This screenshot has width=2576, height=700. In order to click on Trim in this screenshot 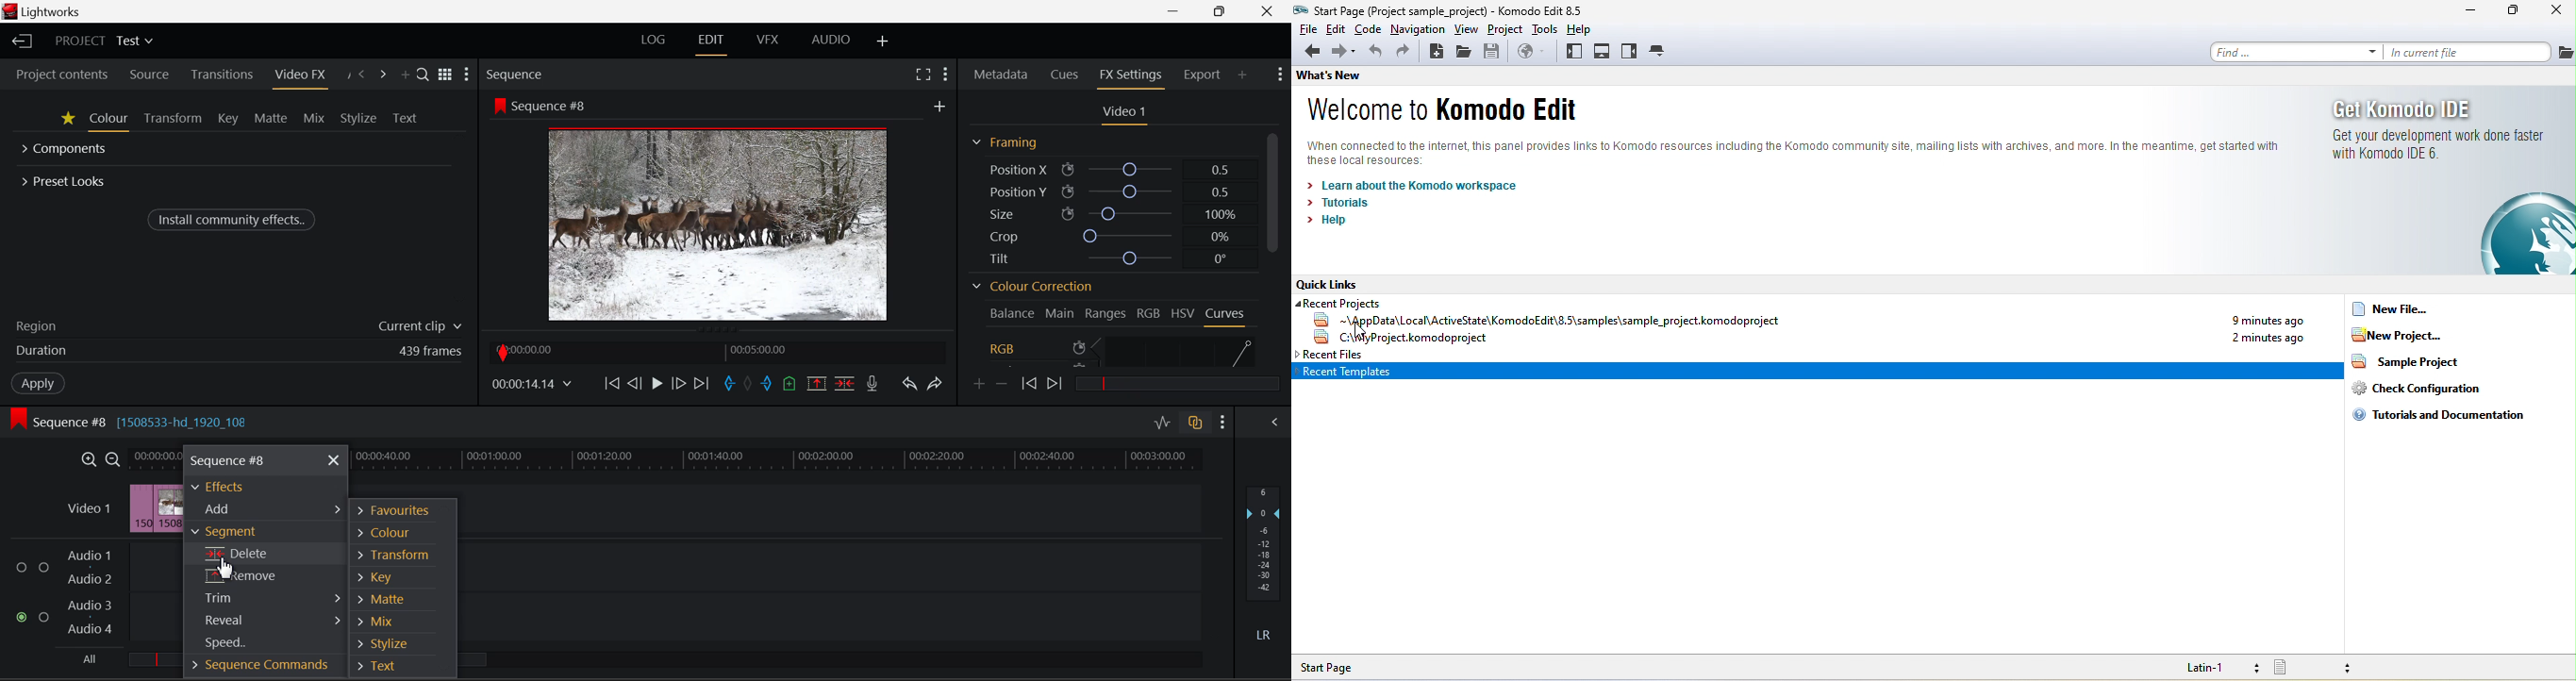, I will do `click(266, 598)`.